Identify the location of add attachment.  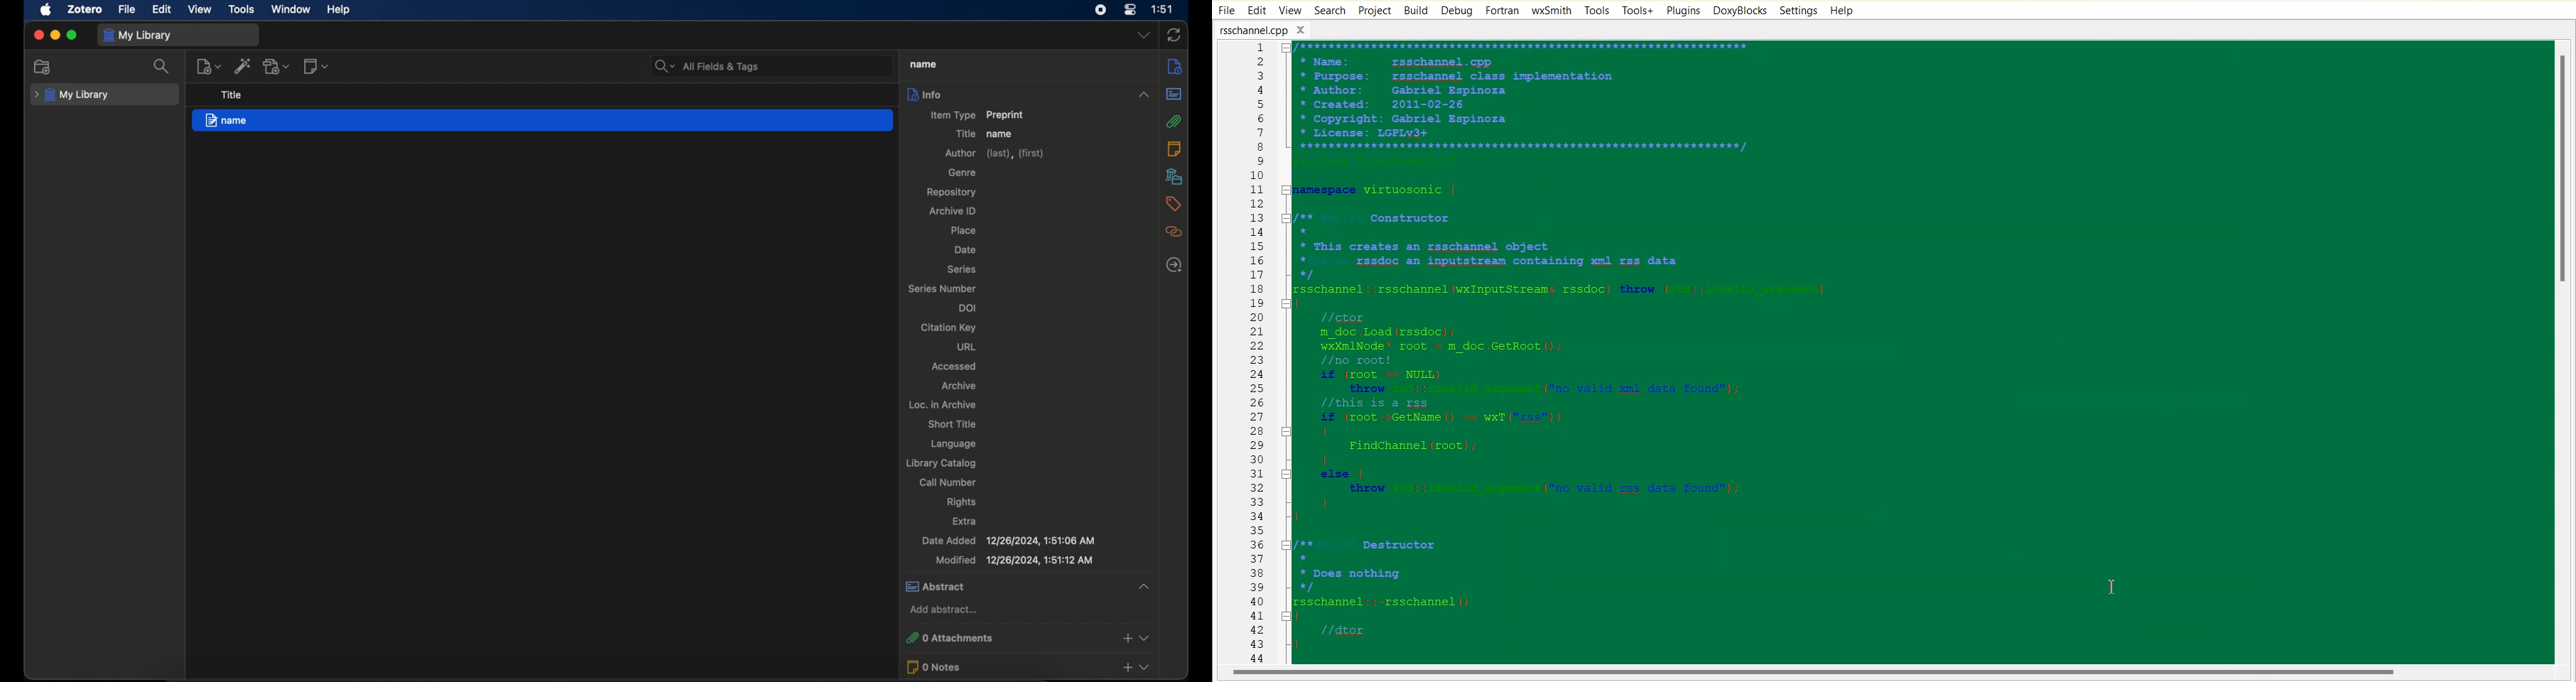
(277, 66).